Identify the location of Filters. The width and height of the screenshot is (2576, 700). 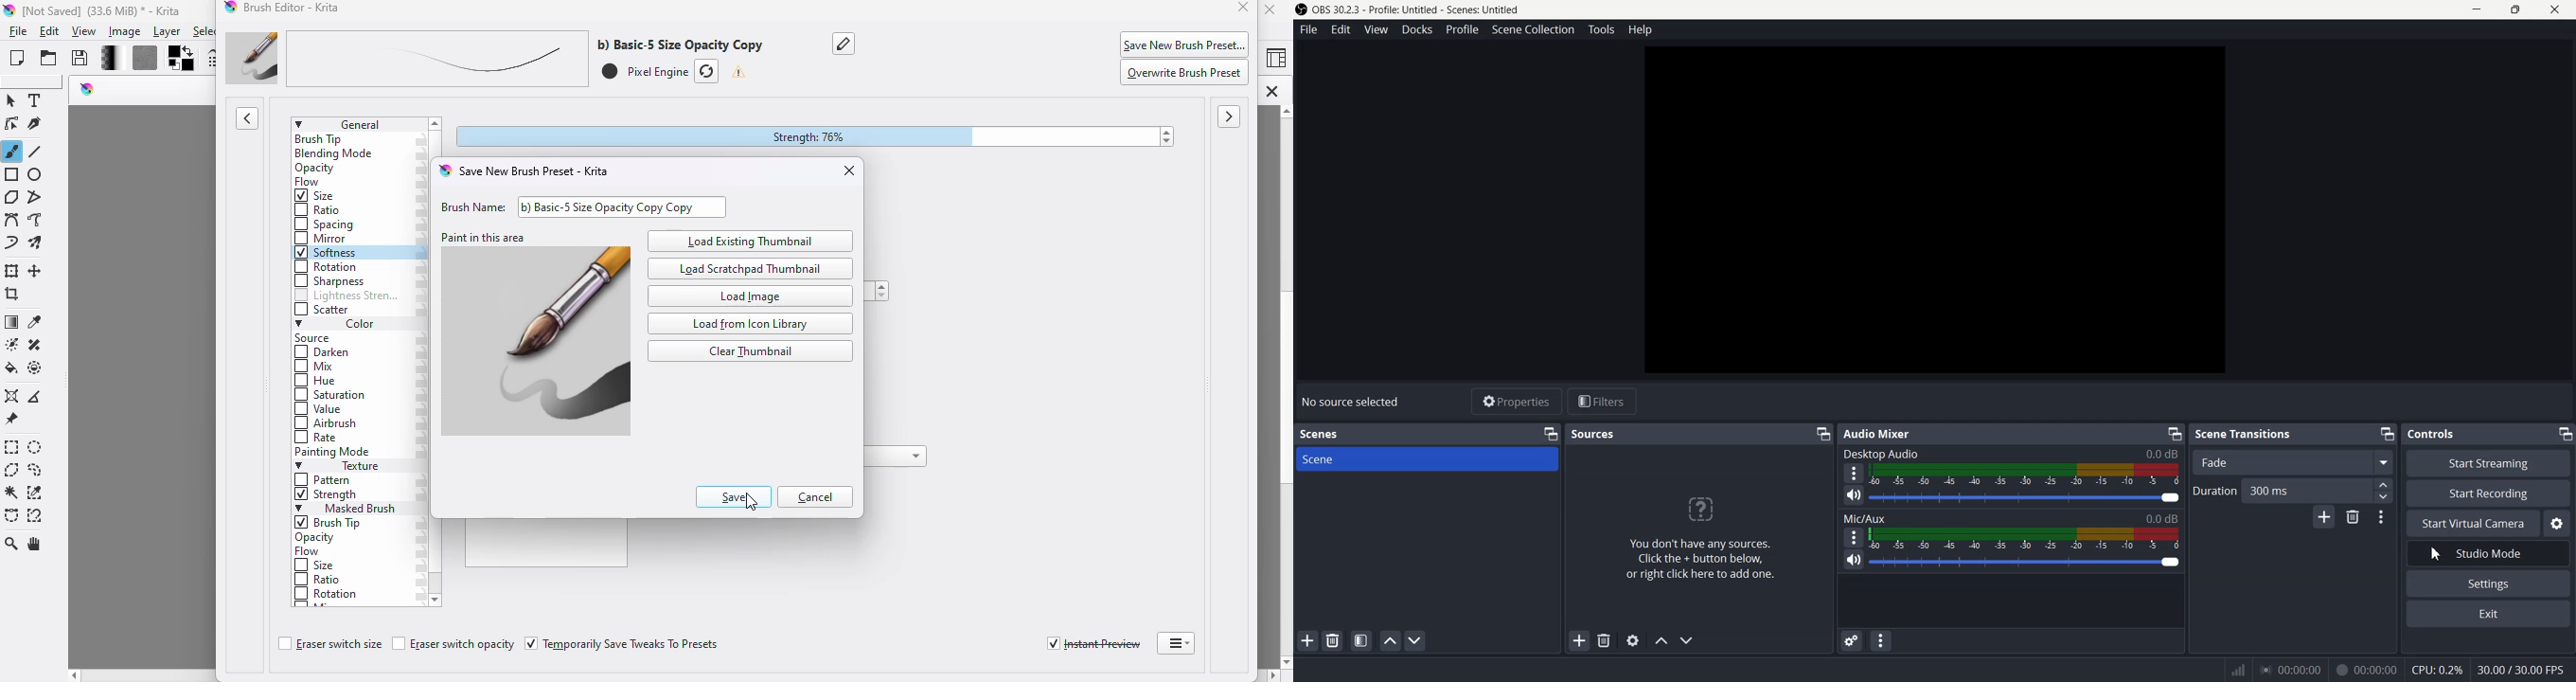
(1604, 402).